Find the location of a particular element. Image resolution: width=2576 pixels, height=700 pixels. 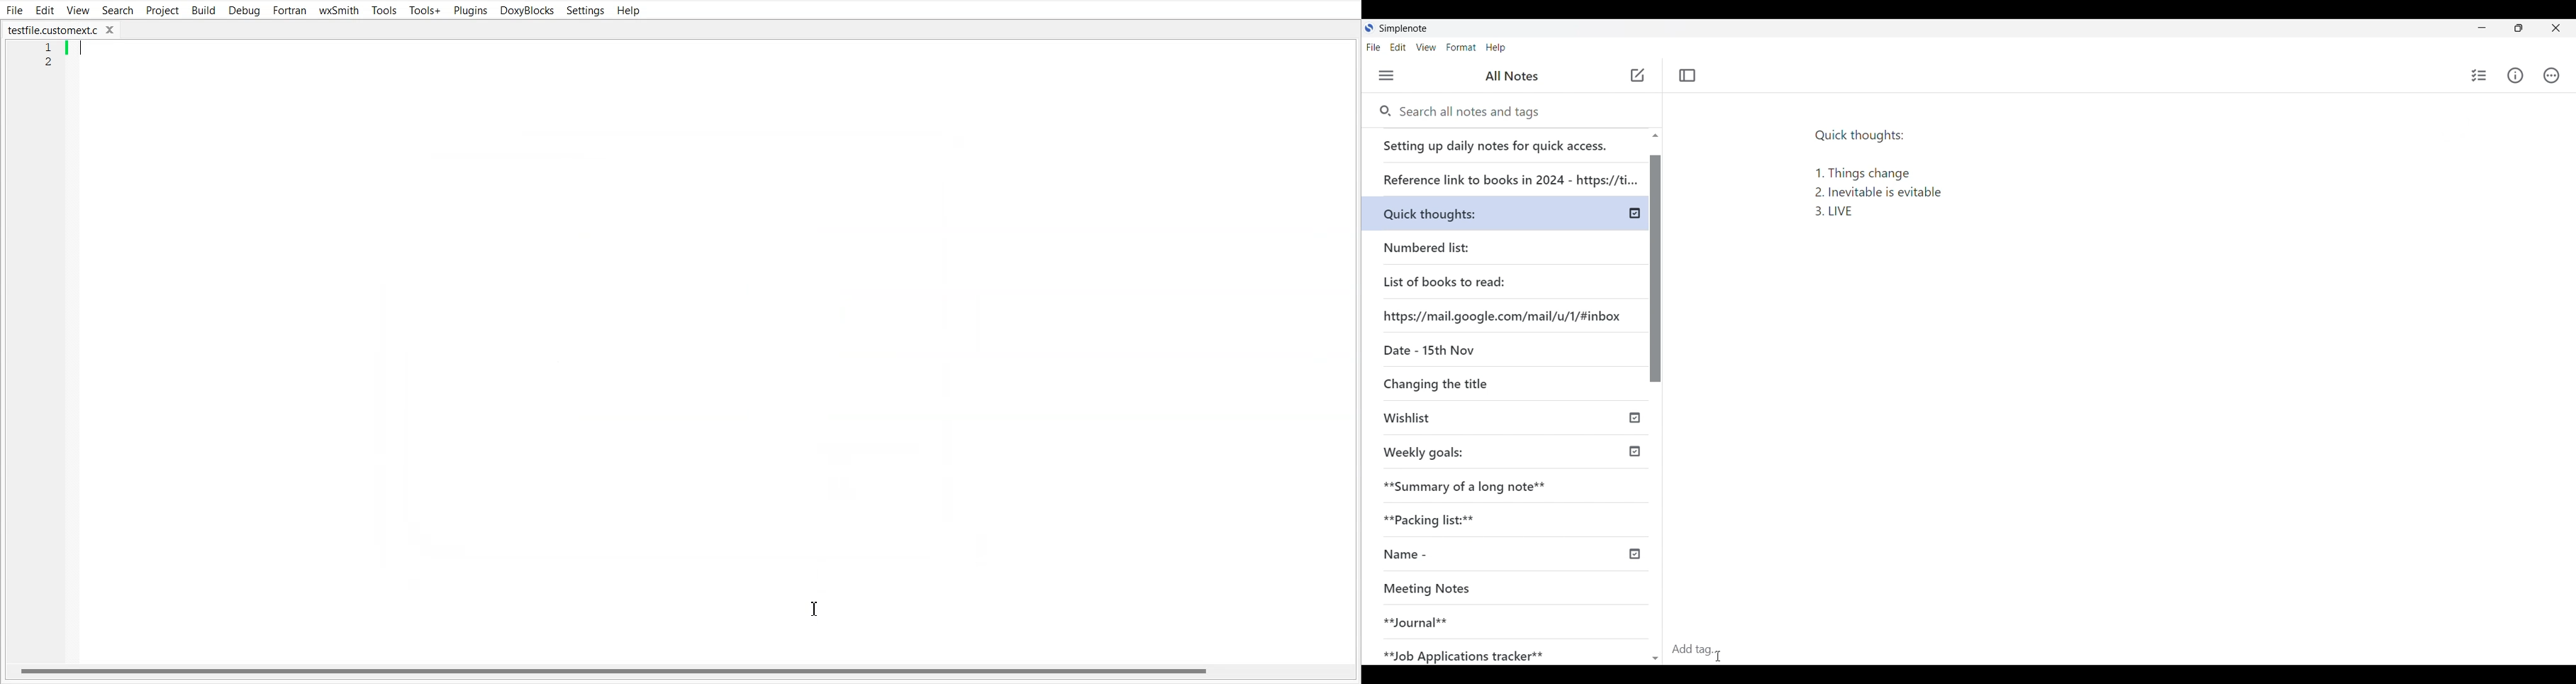

File menu is located at coordinates (1373, 48).